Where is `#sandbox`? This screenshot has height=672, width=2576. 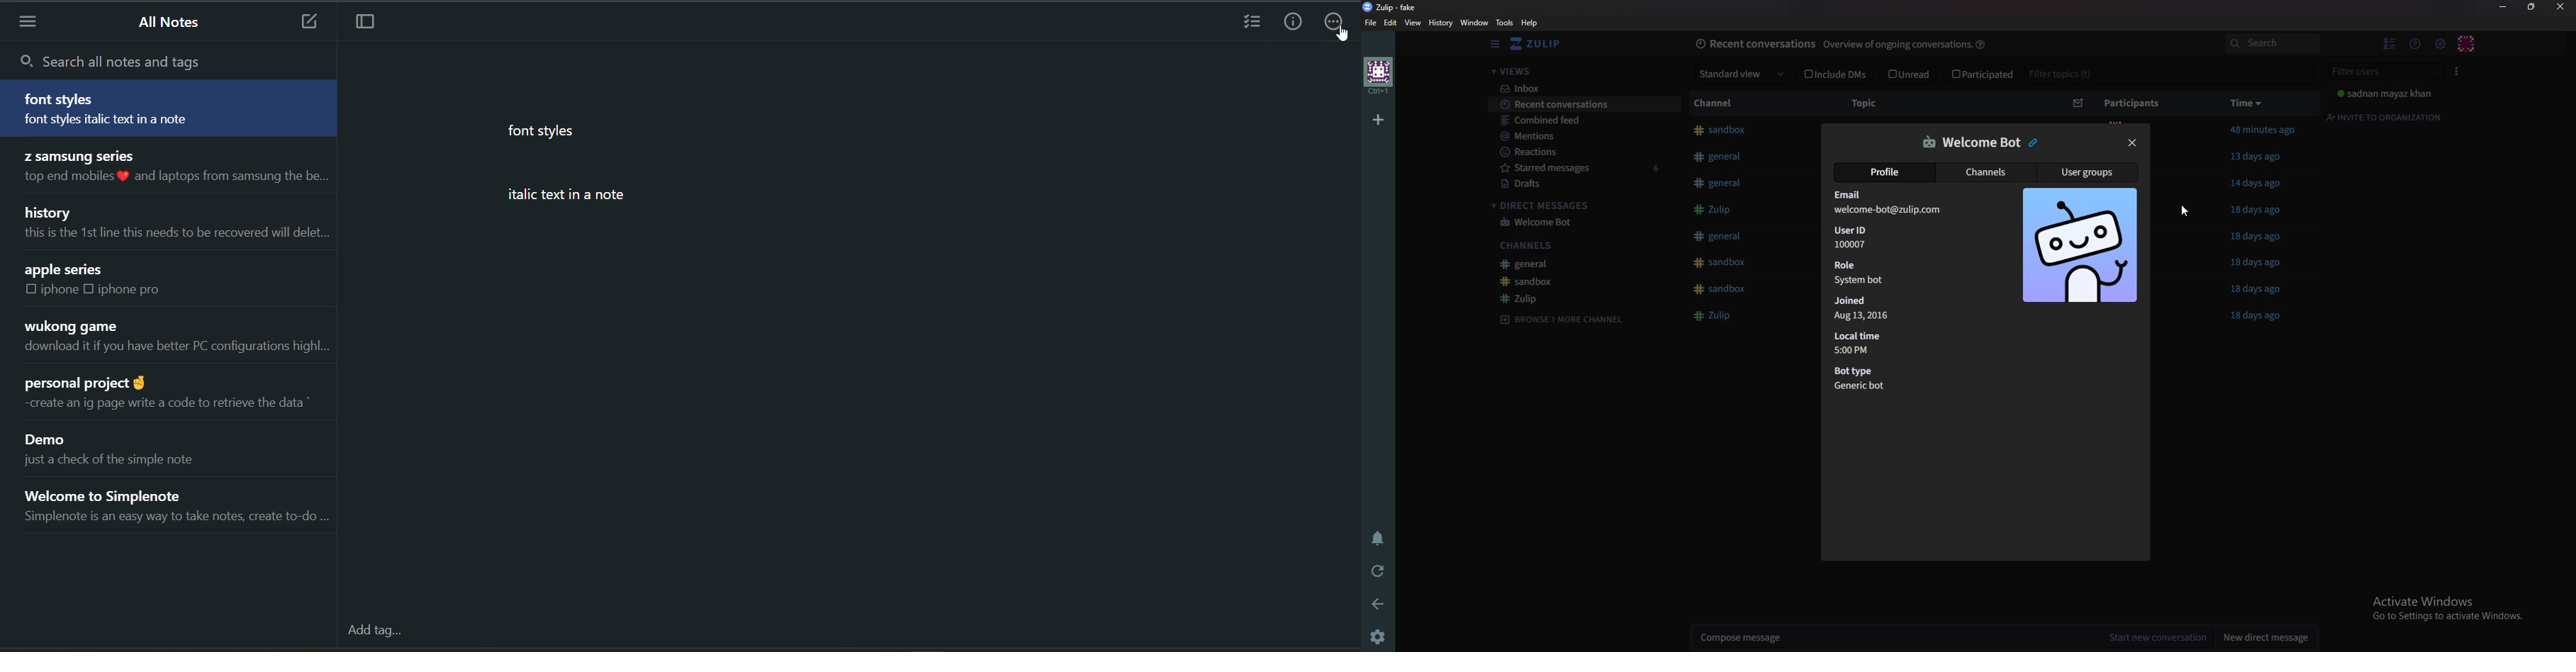
#sandbox is located at coordinates (1720, 261).